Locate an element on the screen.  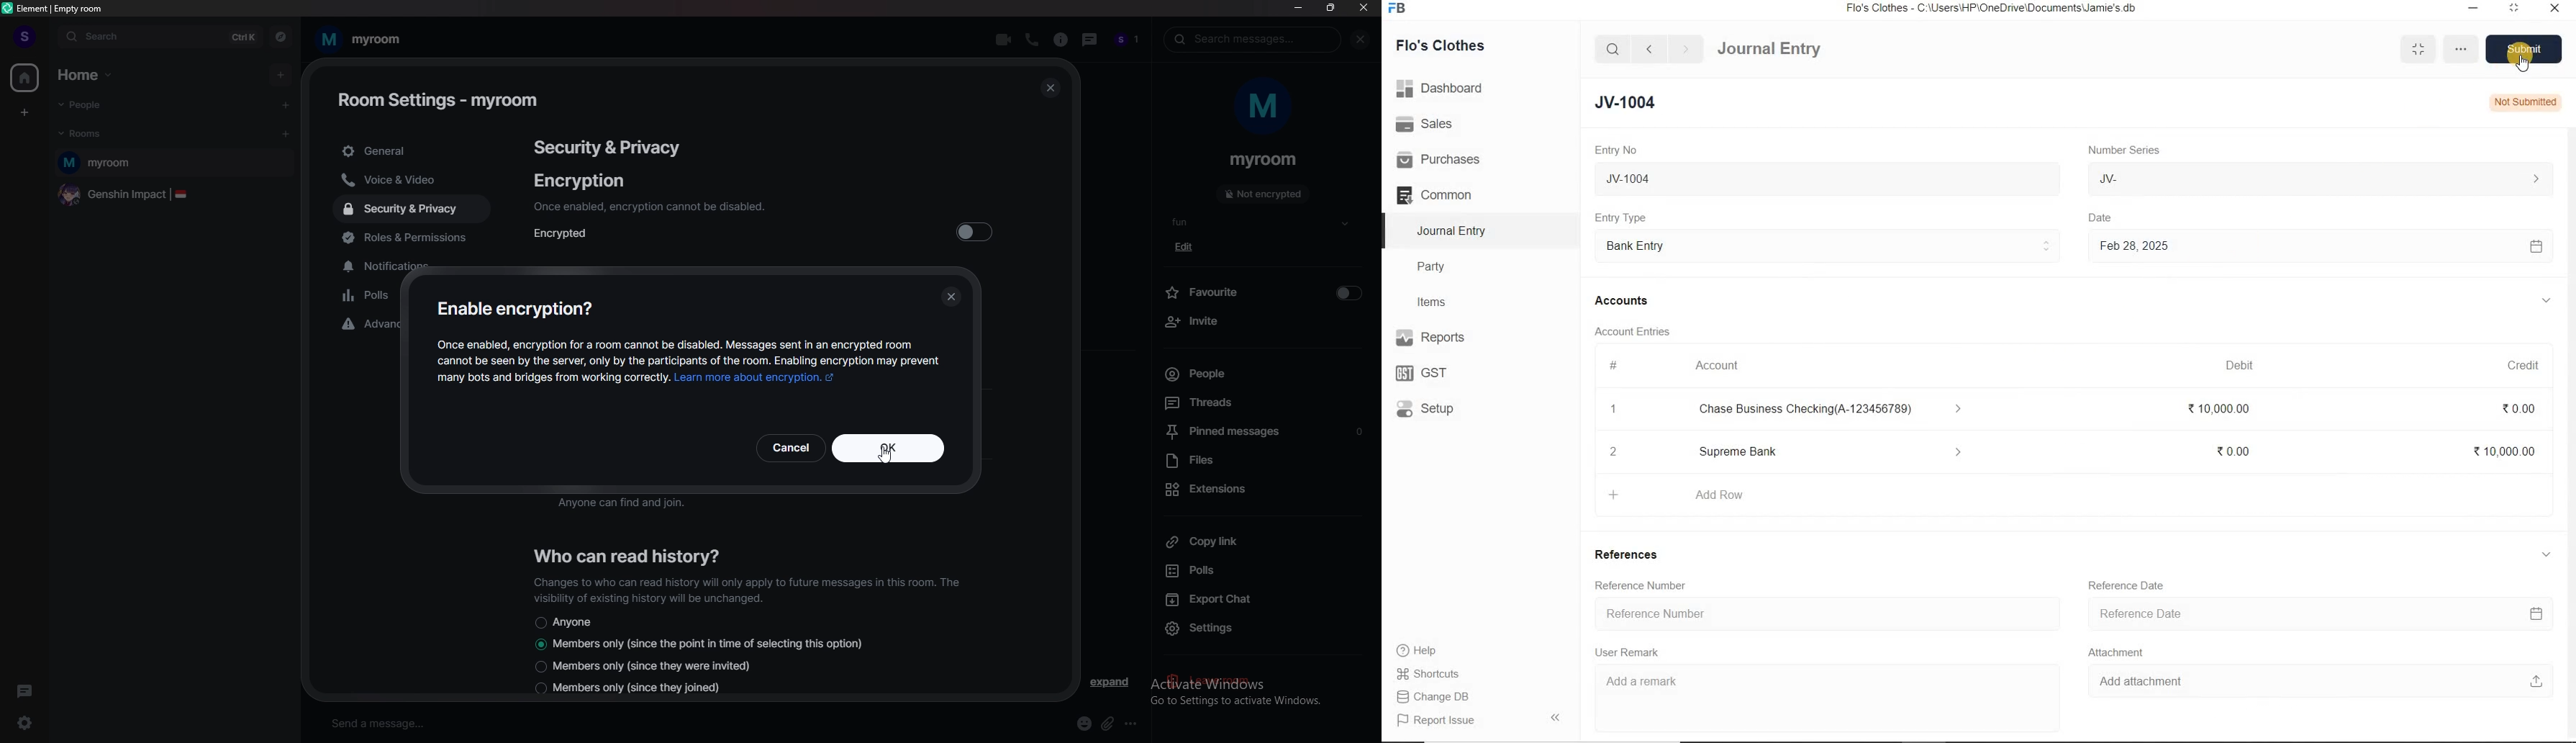
Date is located at coordinates (2111, 214).